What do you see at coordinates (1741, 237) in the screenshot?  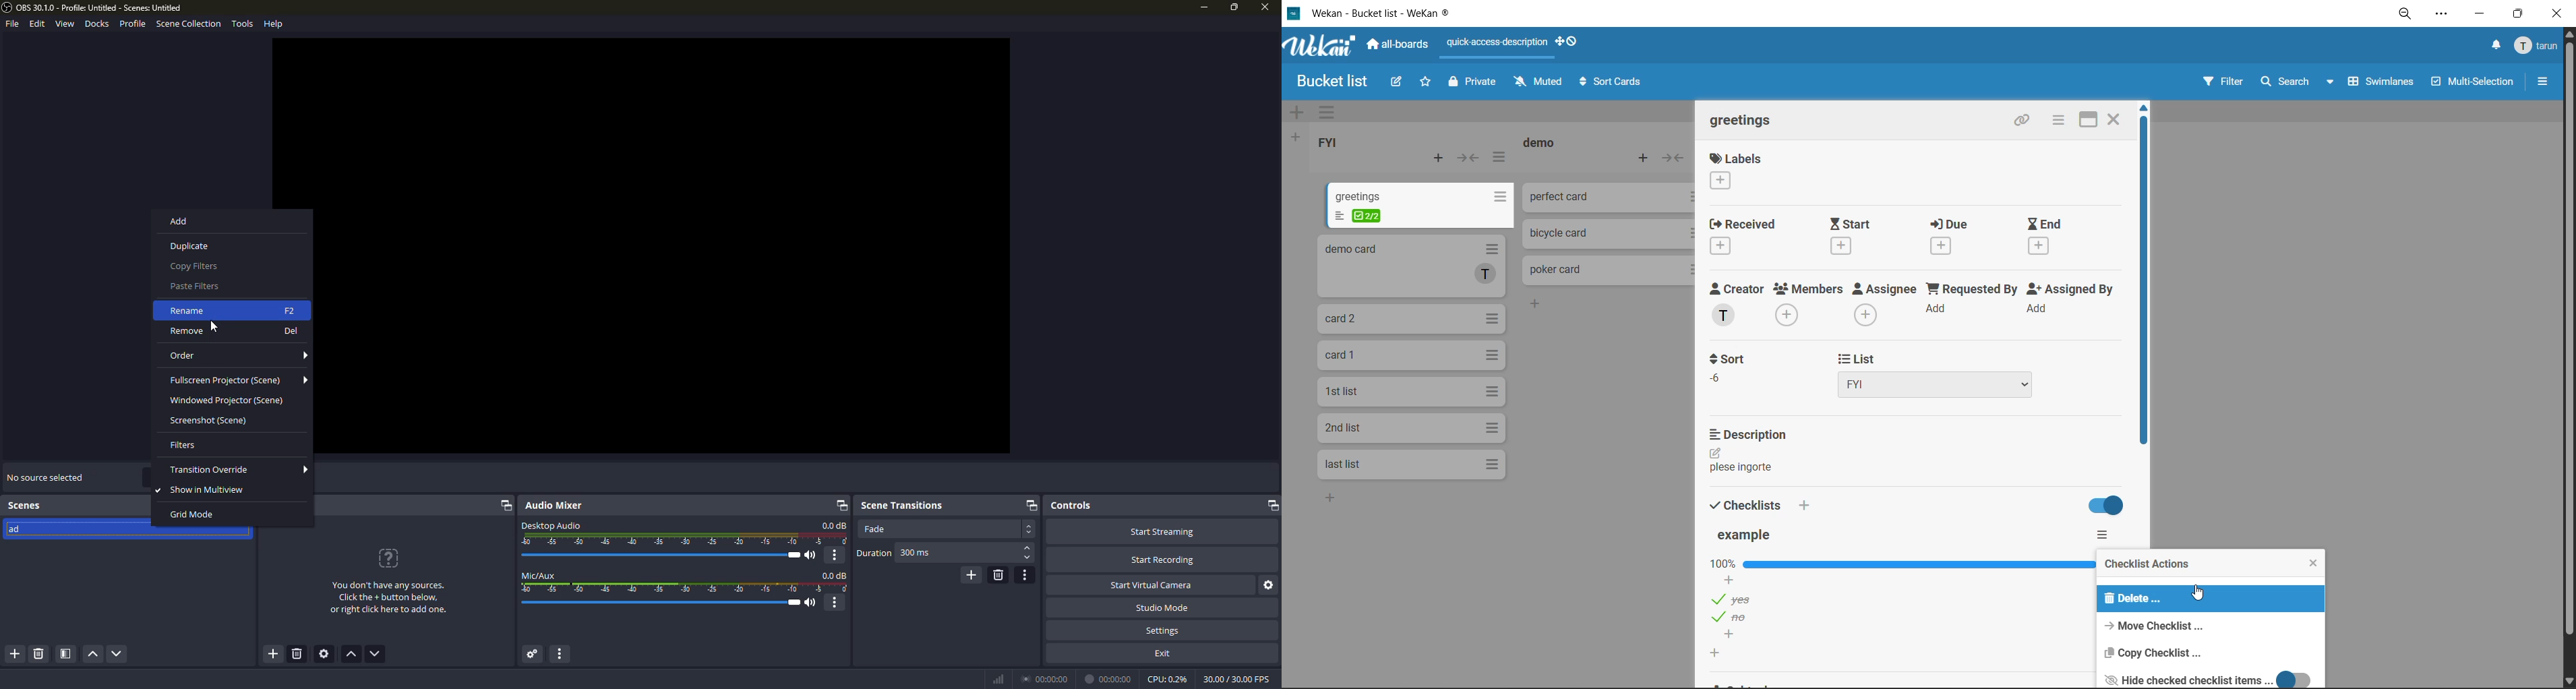 I see `received` at bounding box center [1741, 237].